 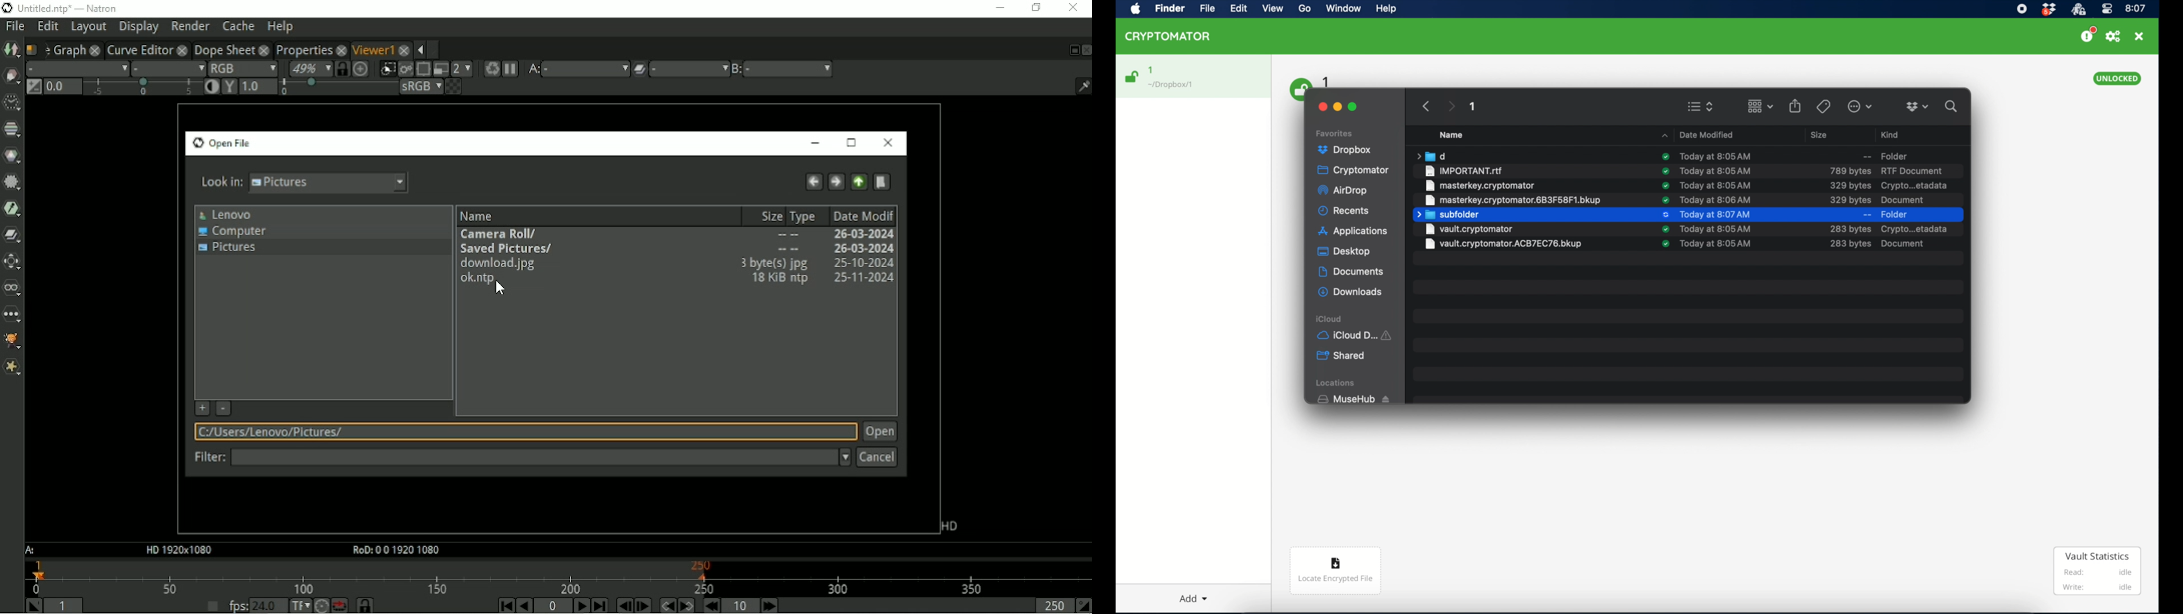 What do you see at coordinates (1321, 105) in the screenshot?
I see `close` at bounding box center [1321, 105].